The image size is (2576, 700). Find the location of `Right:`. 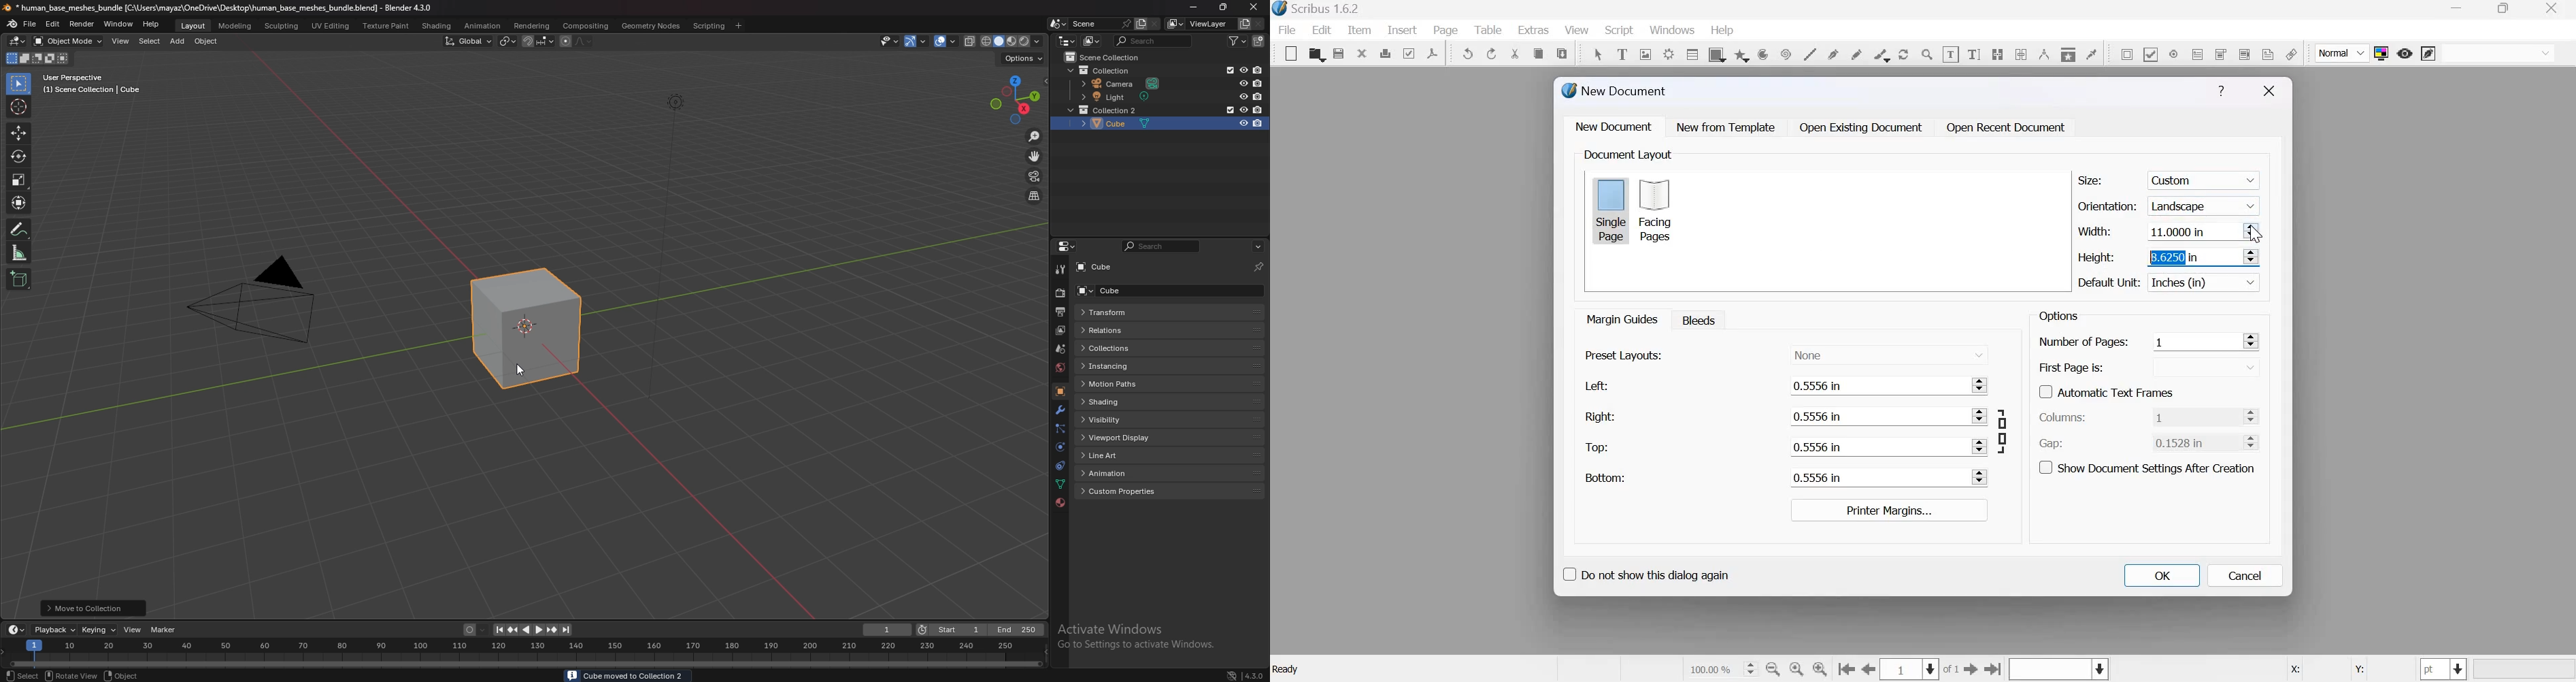

Right: is located at coordinates (1599, 416).